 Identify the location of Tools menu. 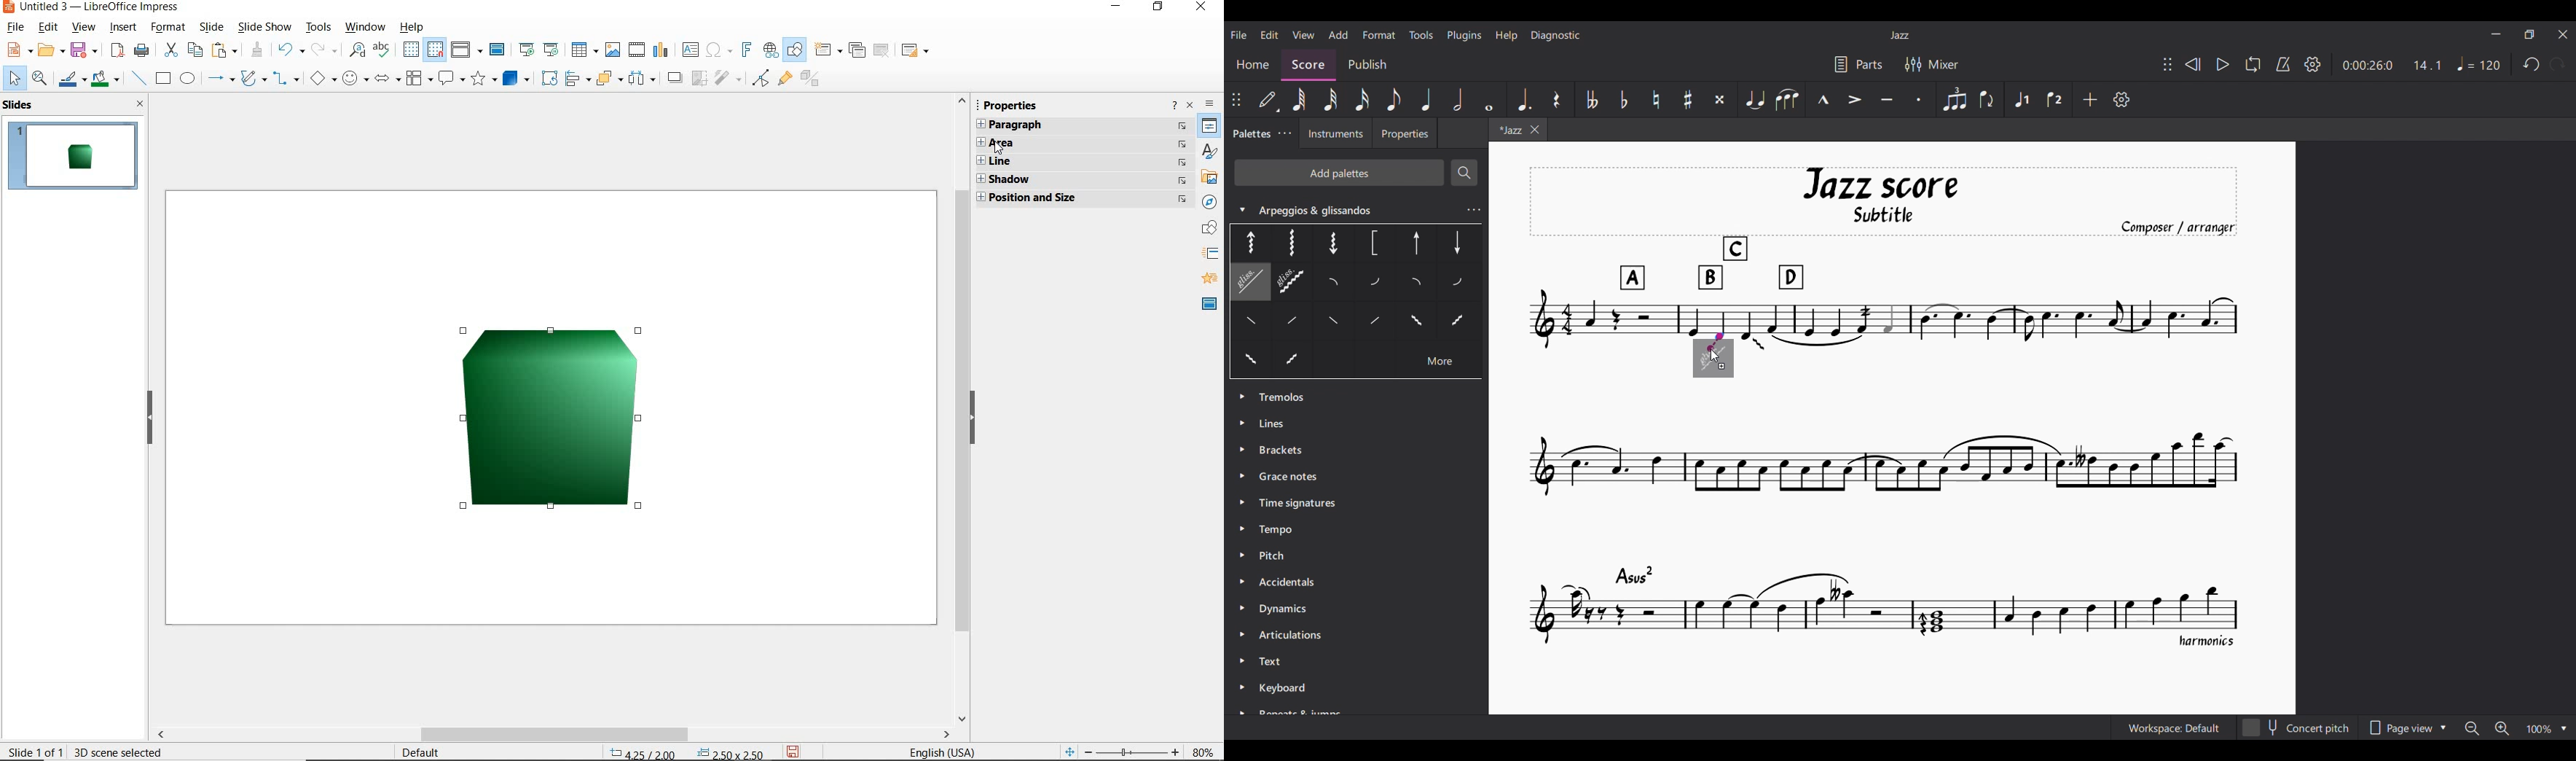
(1422, 35).